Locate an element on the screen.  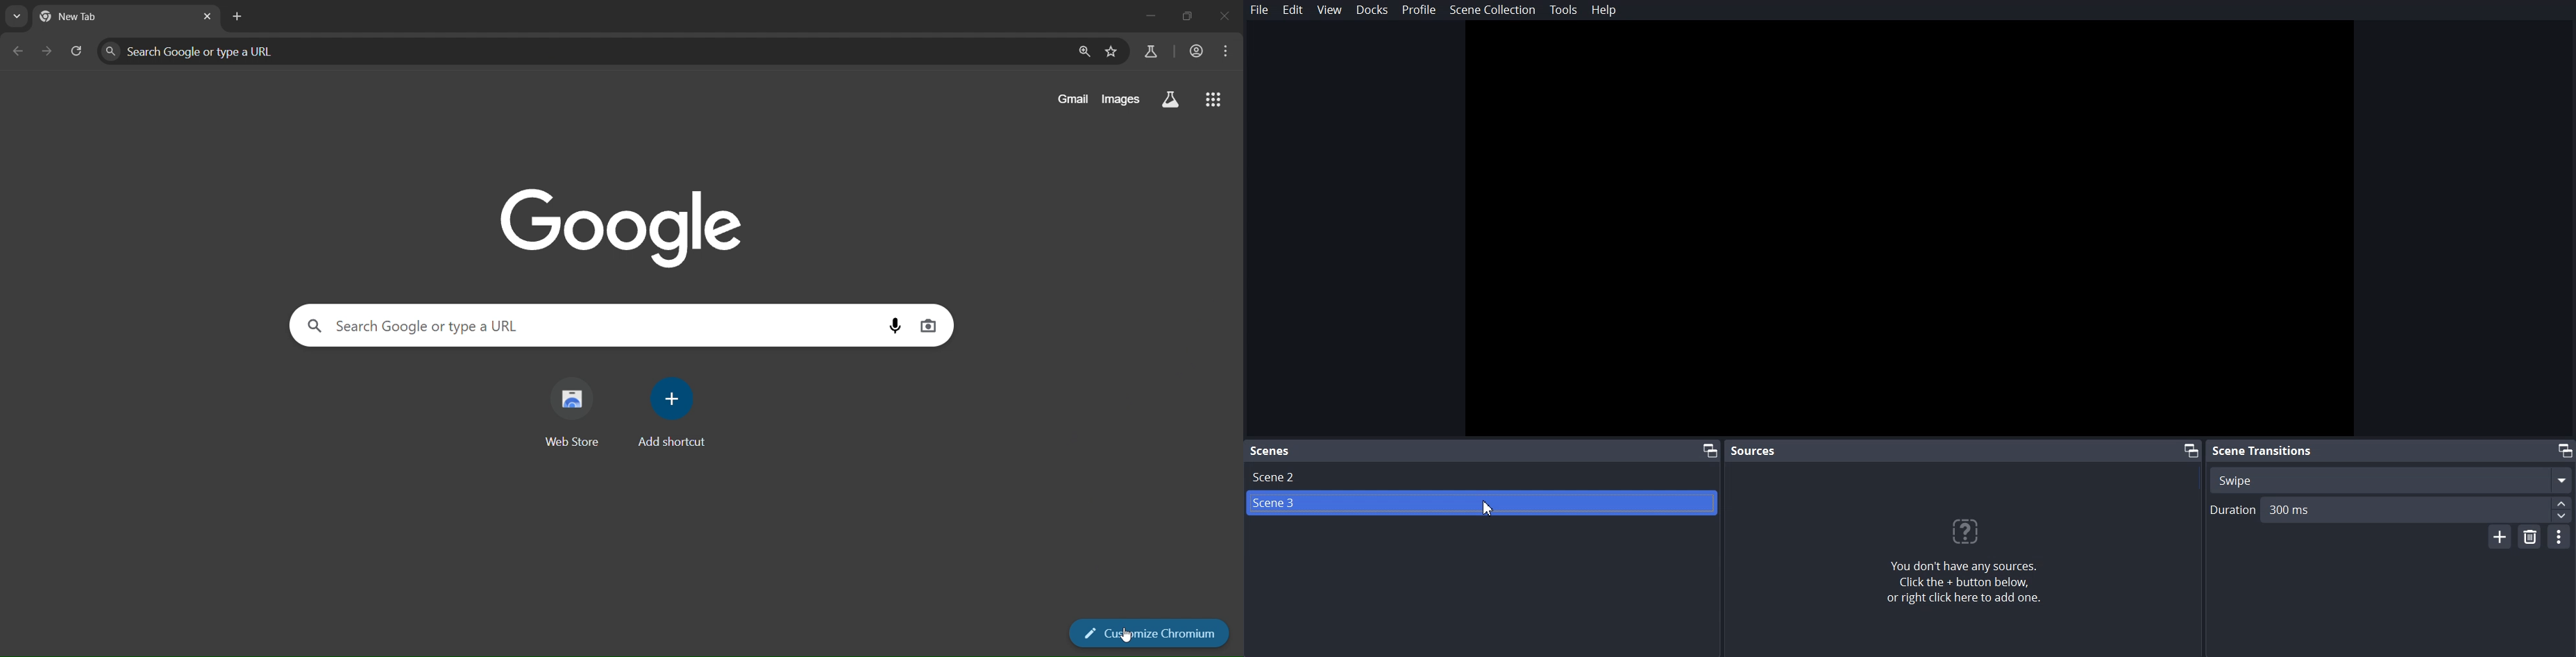
Scene Collection is located at coordinates (1492, 10).